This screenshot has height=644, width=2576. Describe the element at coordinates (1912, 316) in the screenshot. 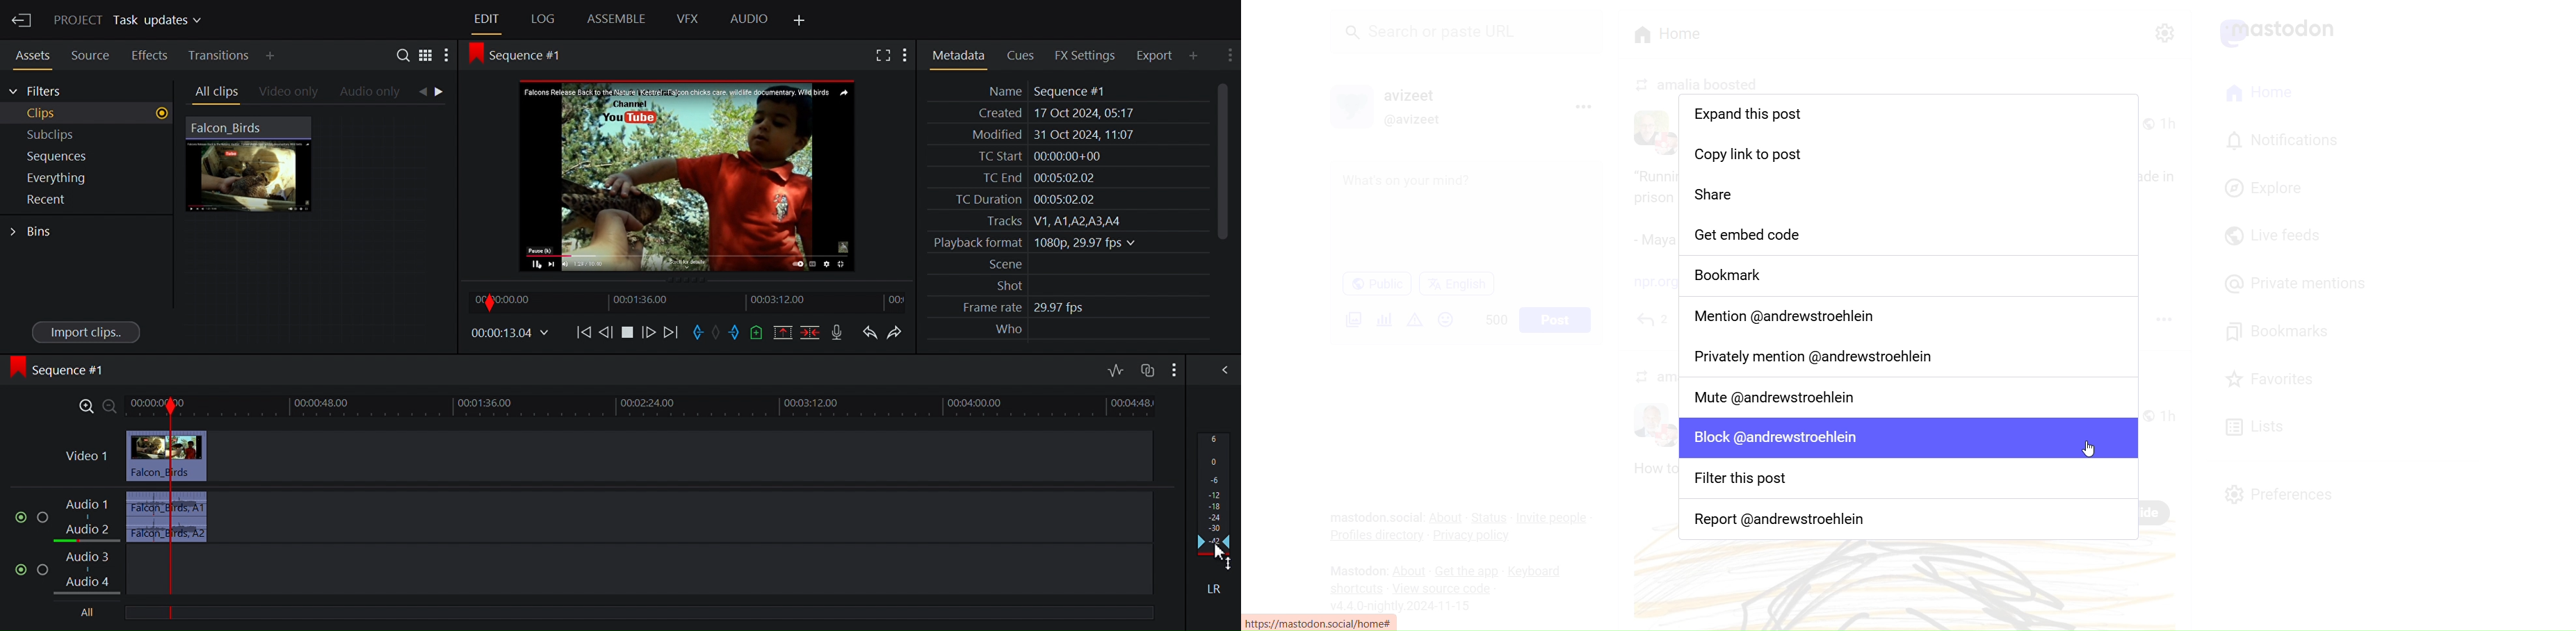

I see `Mention user` at that location.